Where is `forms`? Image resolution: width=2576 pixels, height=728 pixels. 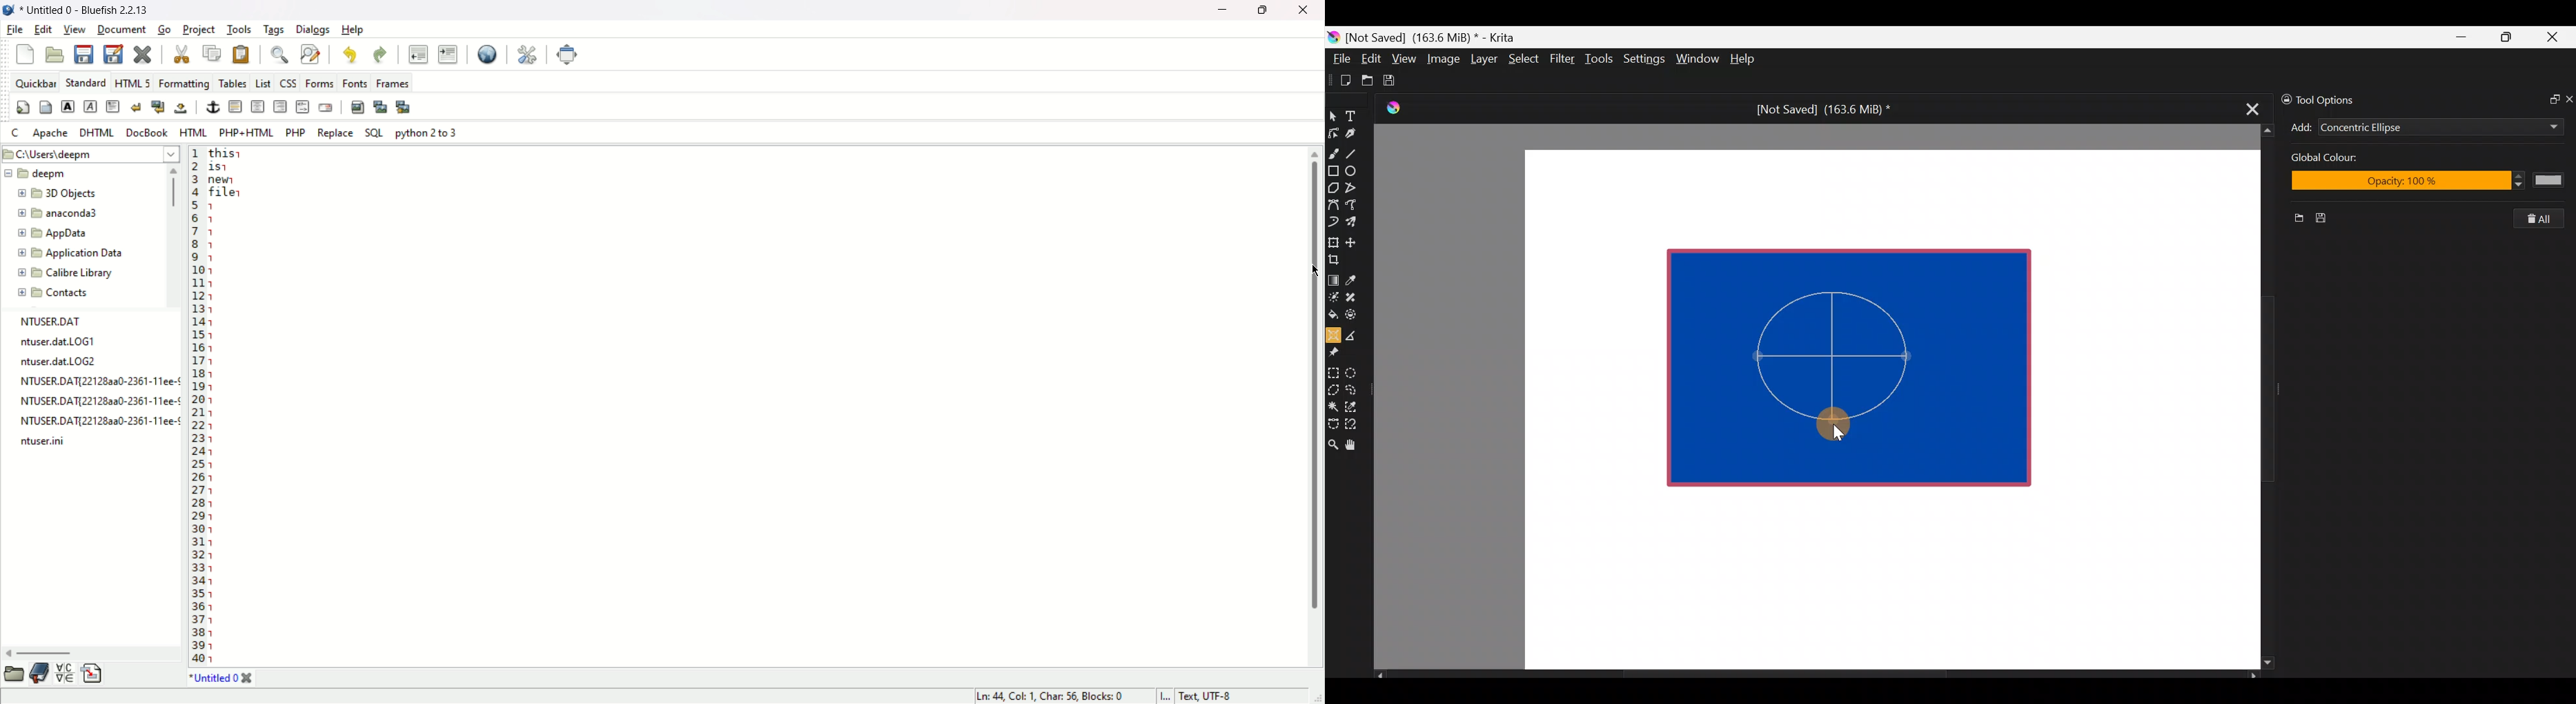 forms is located at coordinates (317, 84).